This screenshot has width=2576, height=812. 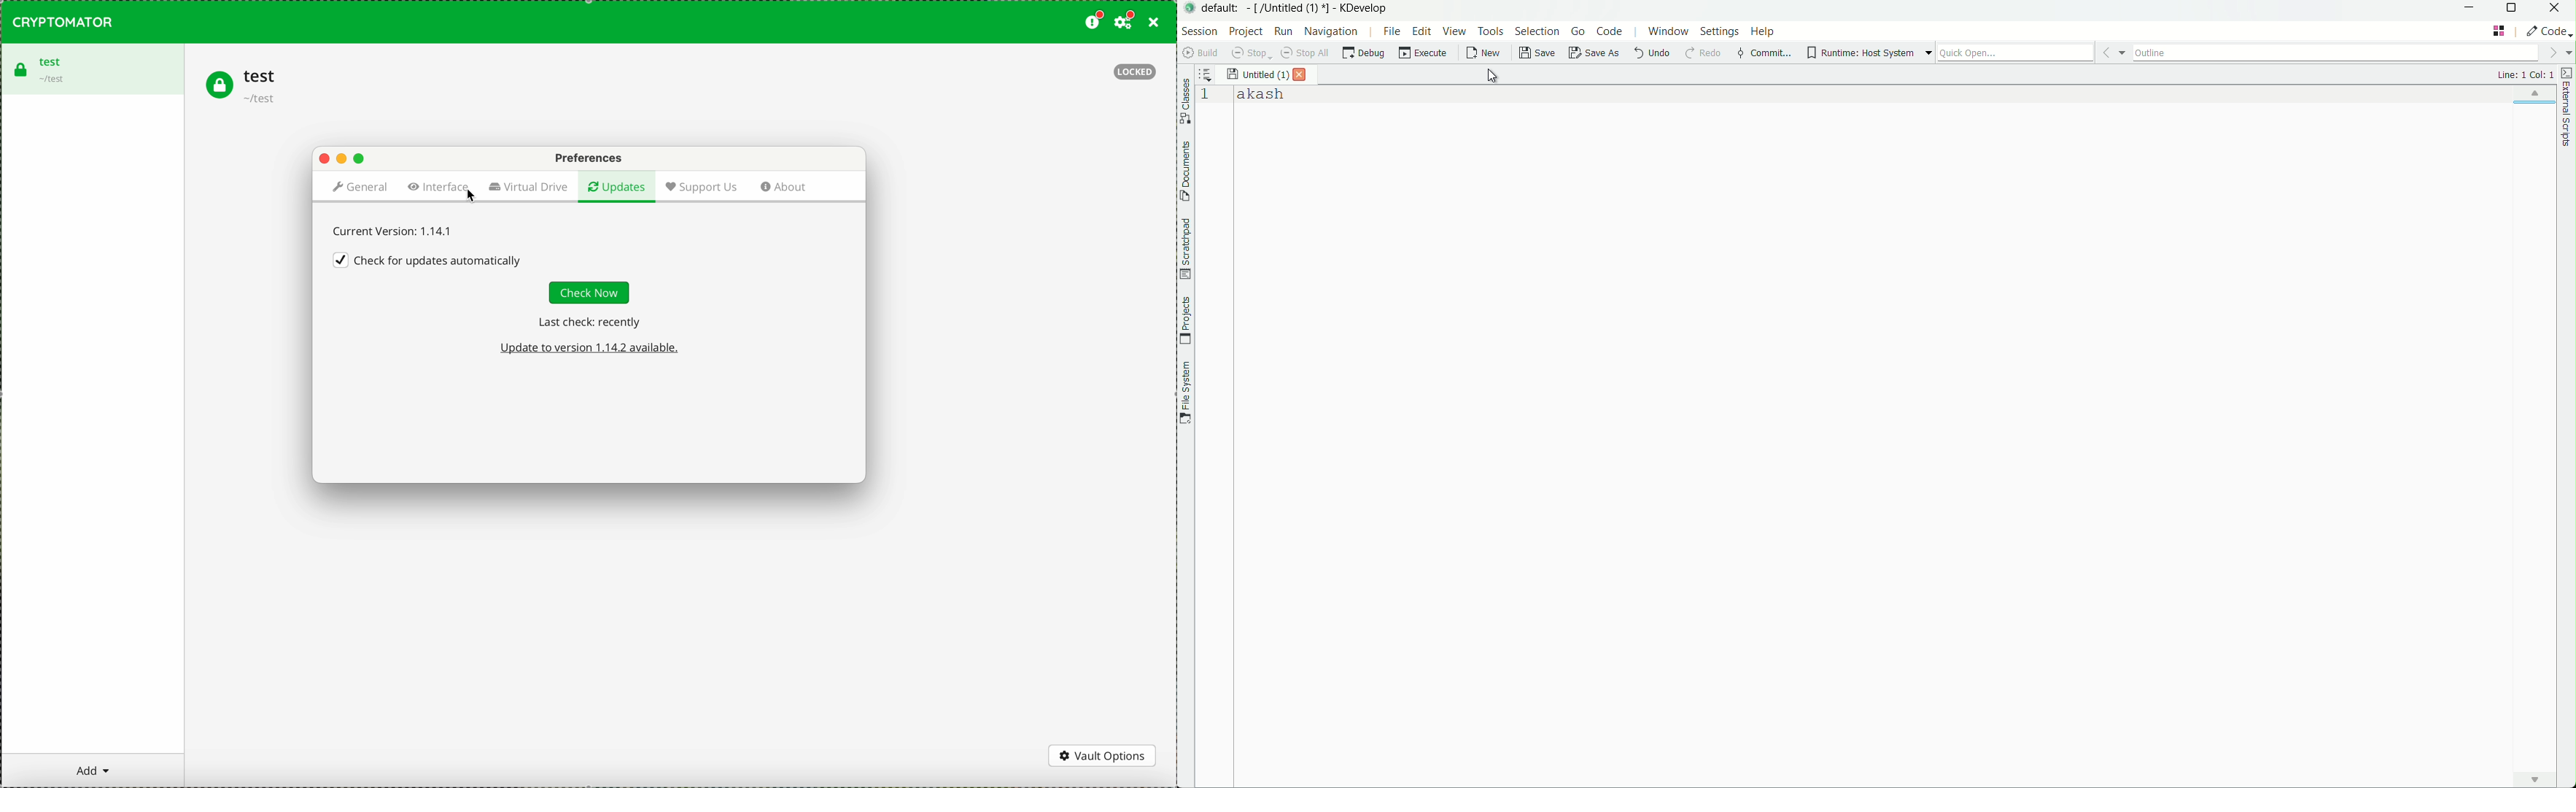 I want to click on file, so click(x=1389, y=32).